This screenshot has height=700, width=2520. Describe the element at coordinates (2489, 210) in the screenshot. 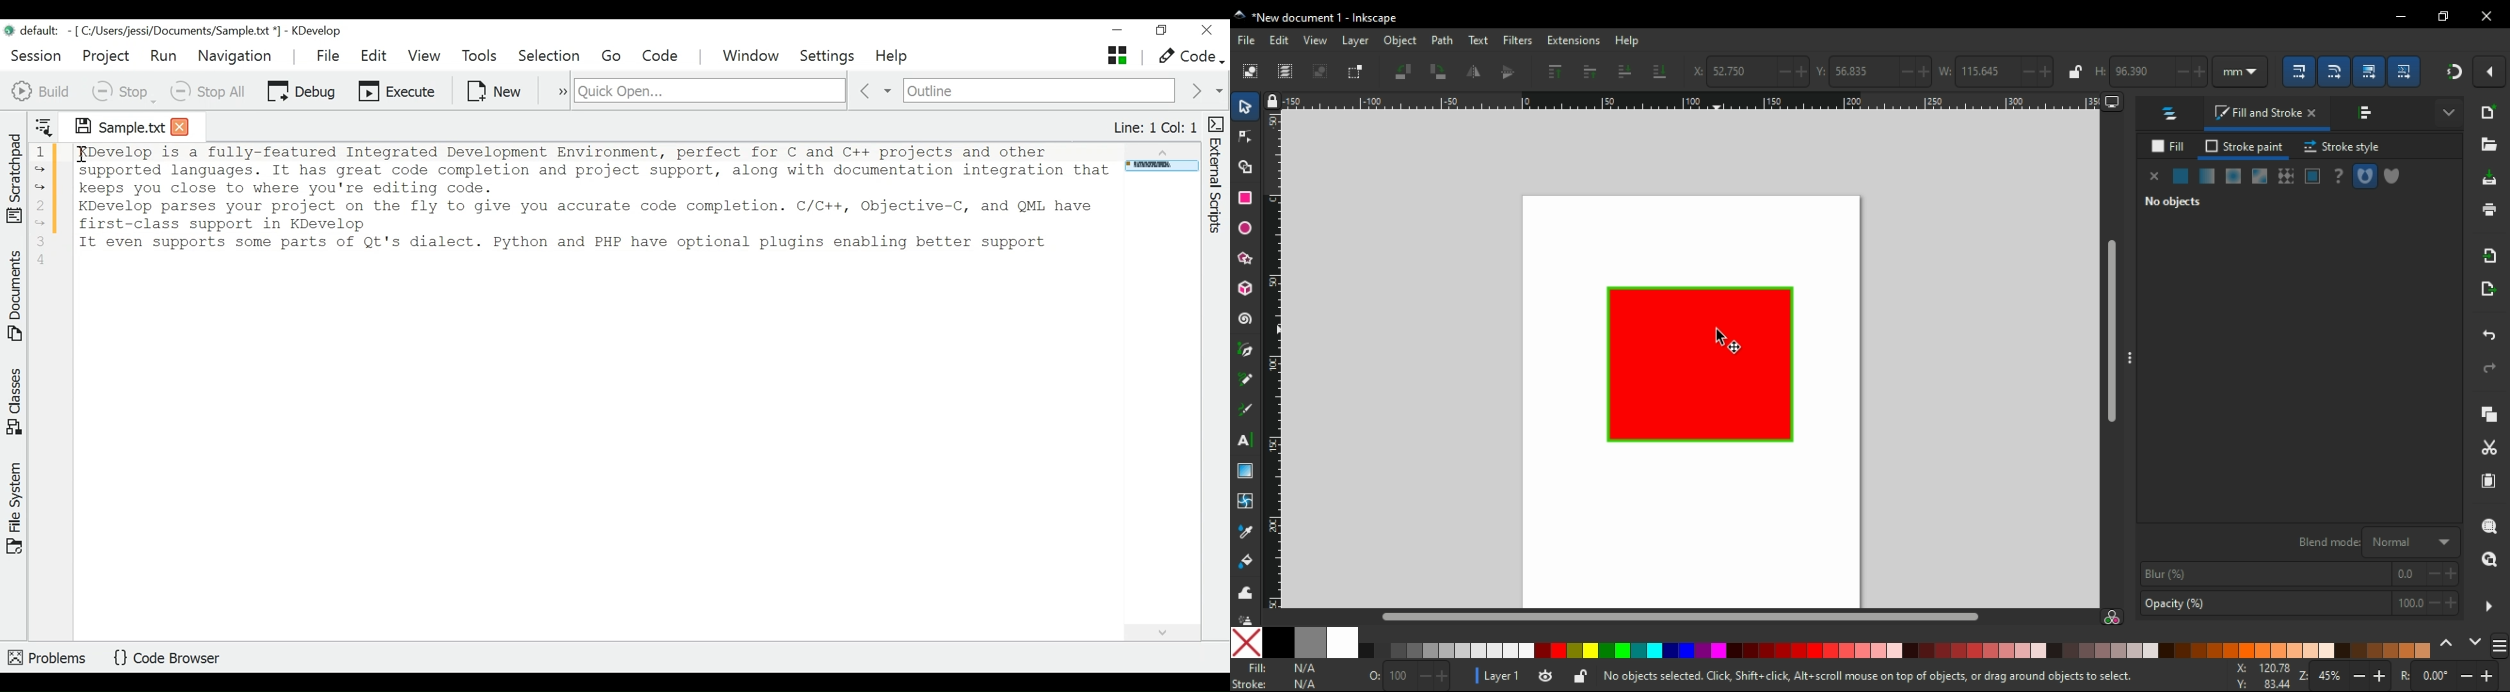

I see `print` at that location.